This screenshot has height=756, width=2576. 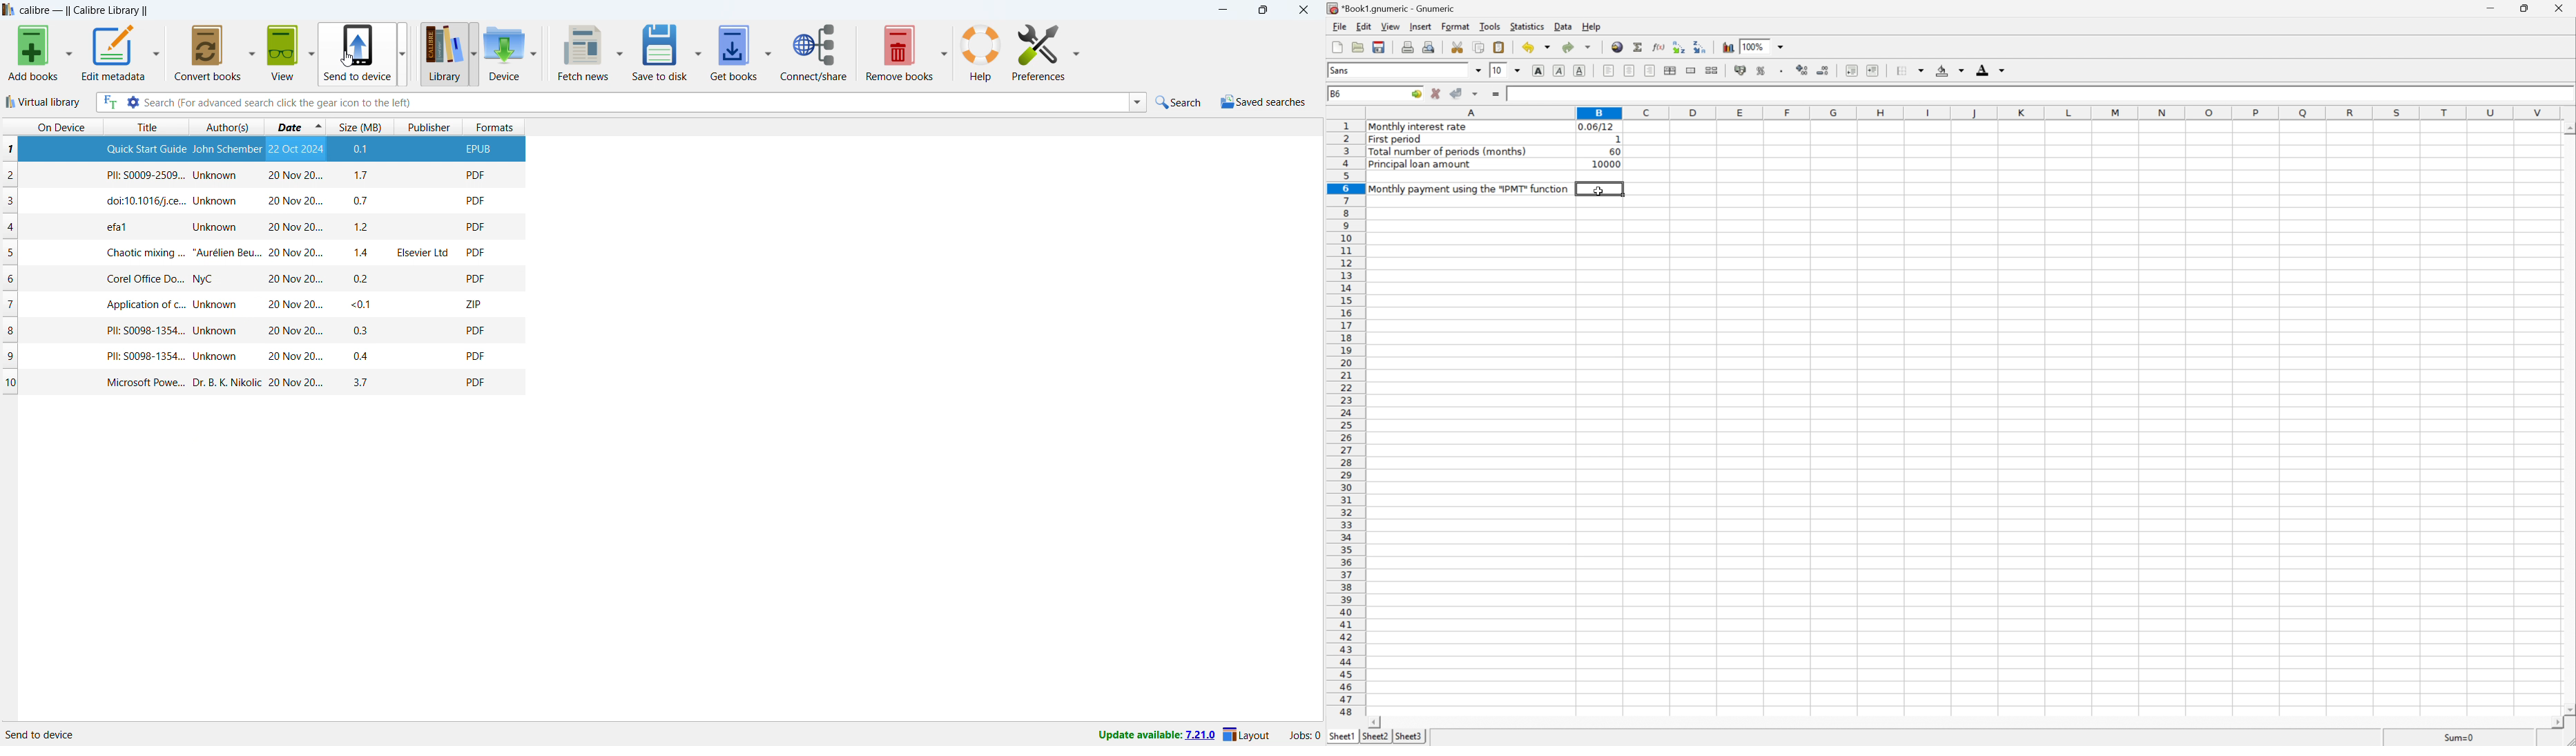 I want to click on Save current workbook, so click(x=1384, y=46).